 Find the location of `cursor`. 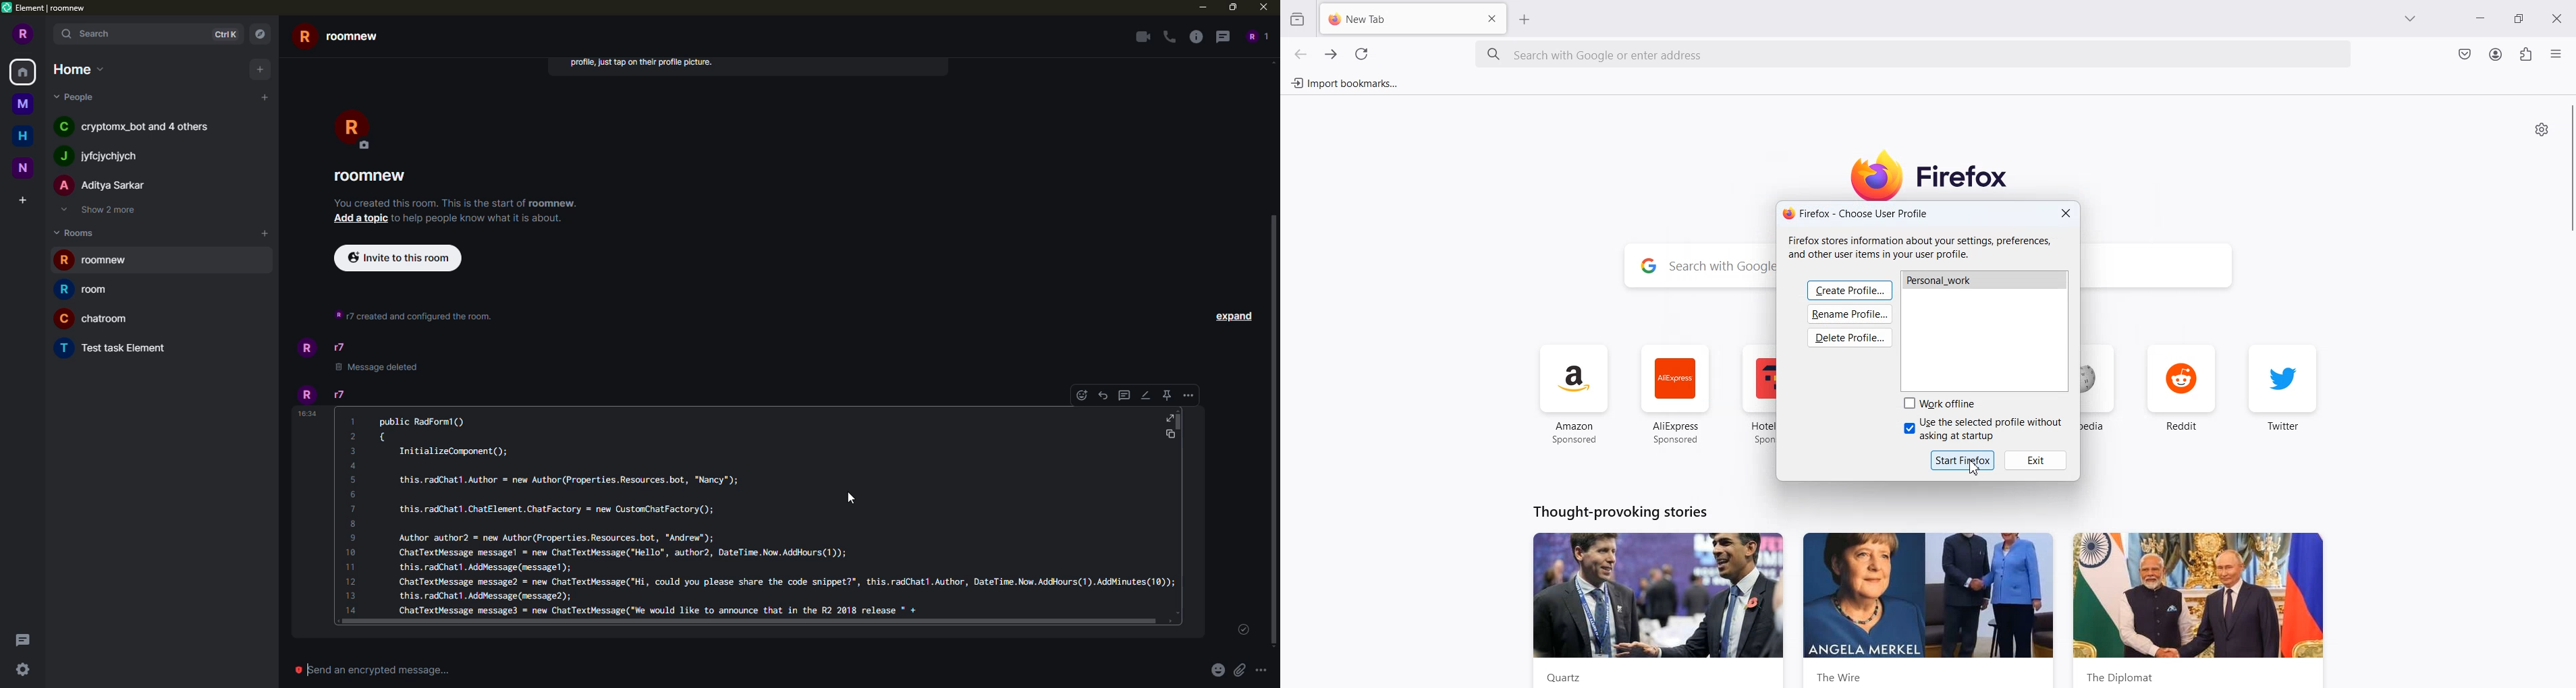

cursor is located at coordinates (854, 501).